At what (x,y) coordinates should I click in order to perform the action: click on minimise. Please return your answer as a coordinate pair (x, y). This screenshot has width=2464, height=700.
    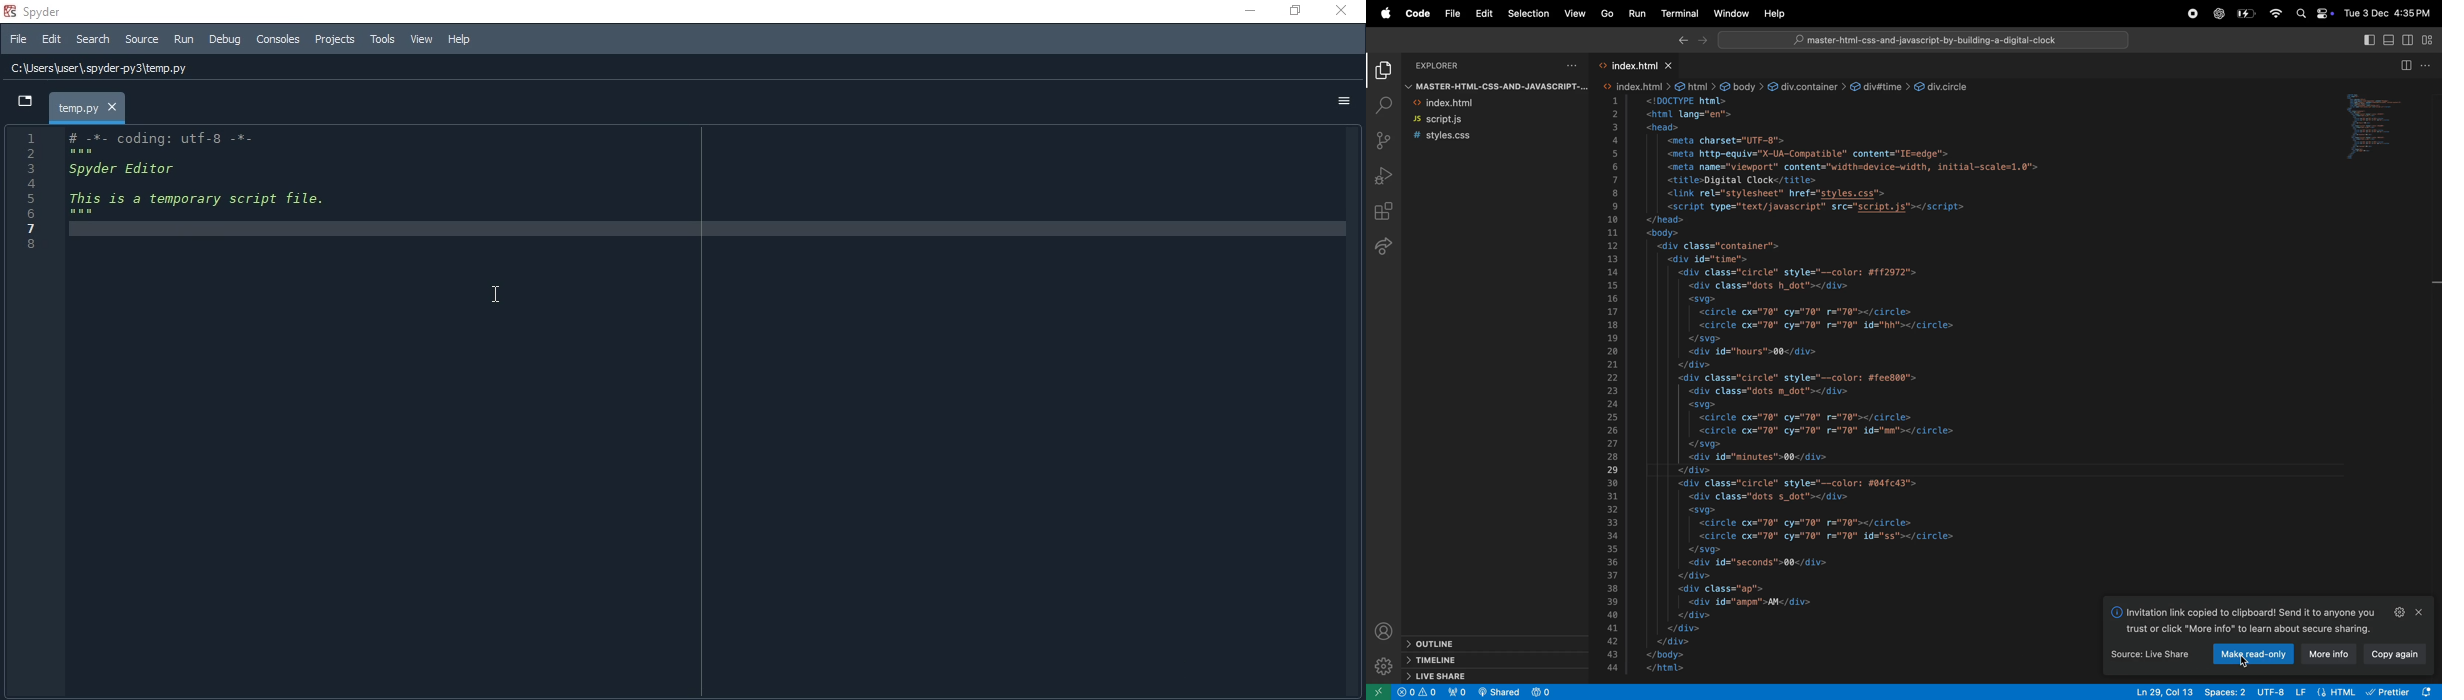
    Looking at the image, I should click on (1244, 10).